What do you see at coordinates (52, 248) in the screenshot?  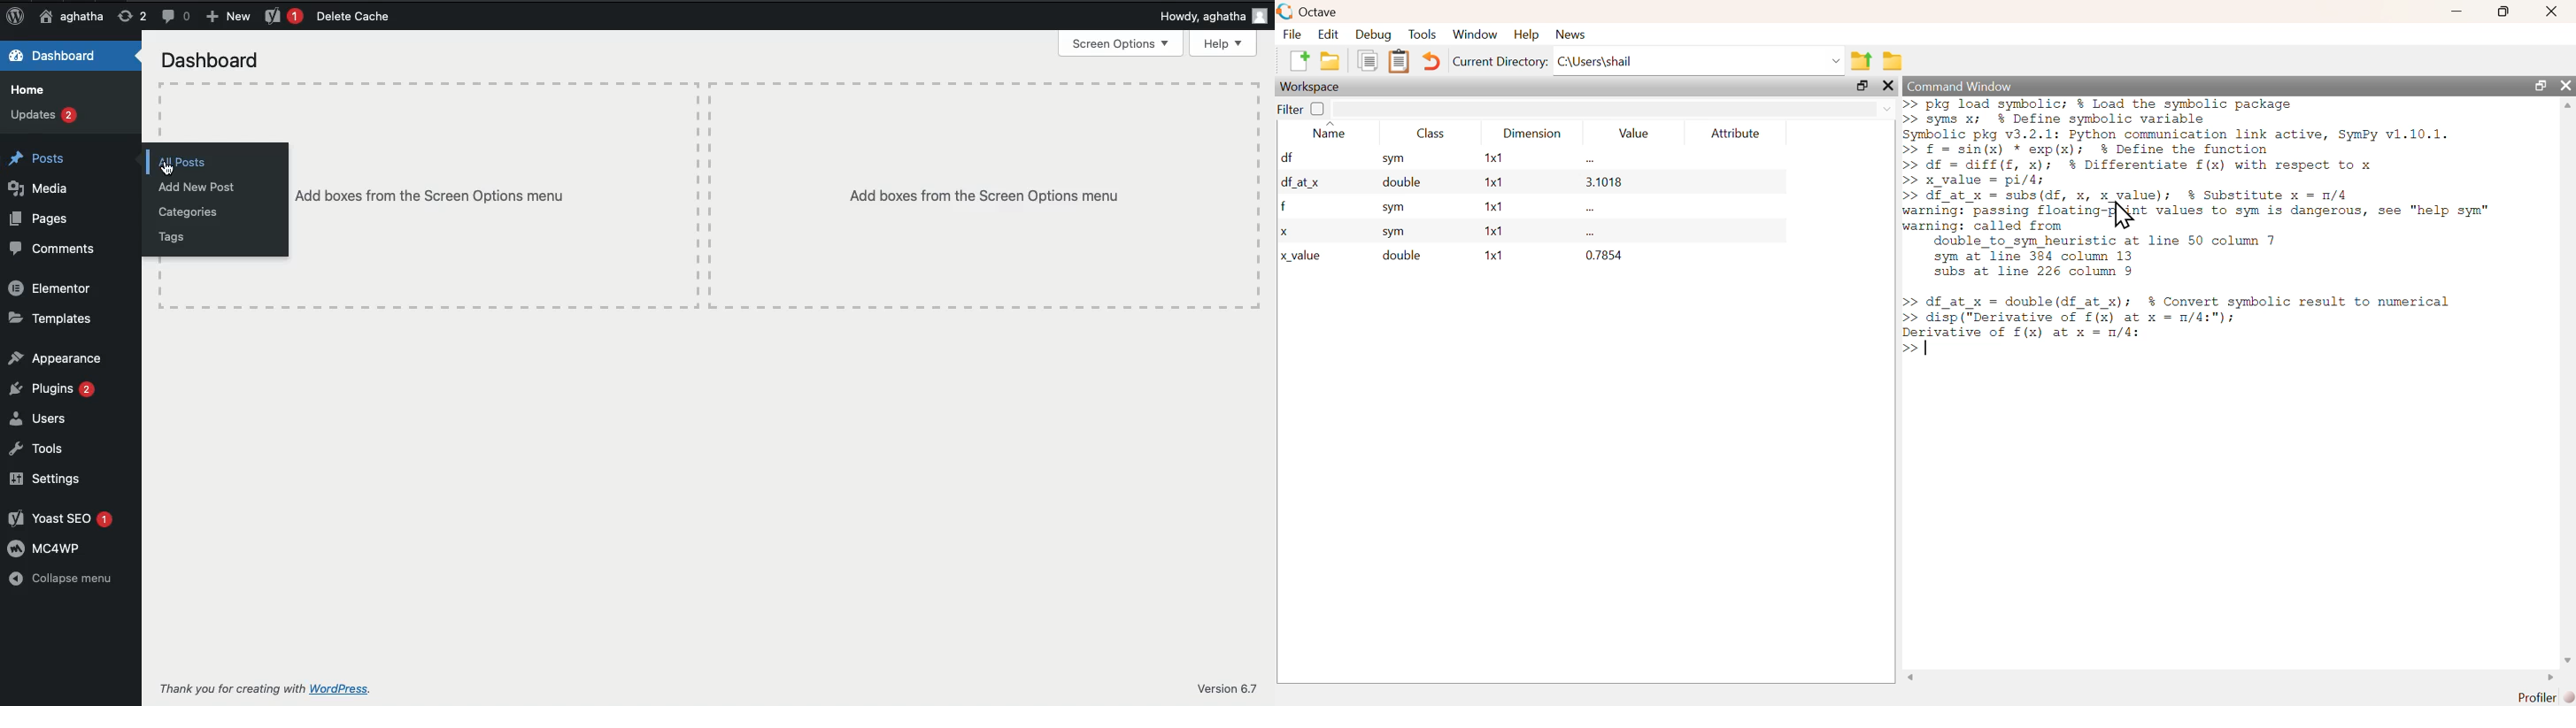 I see `Comments` at bounding box center [52, 248].